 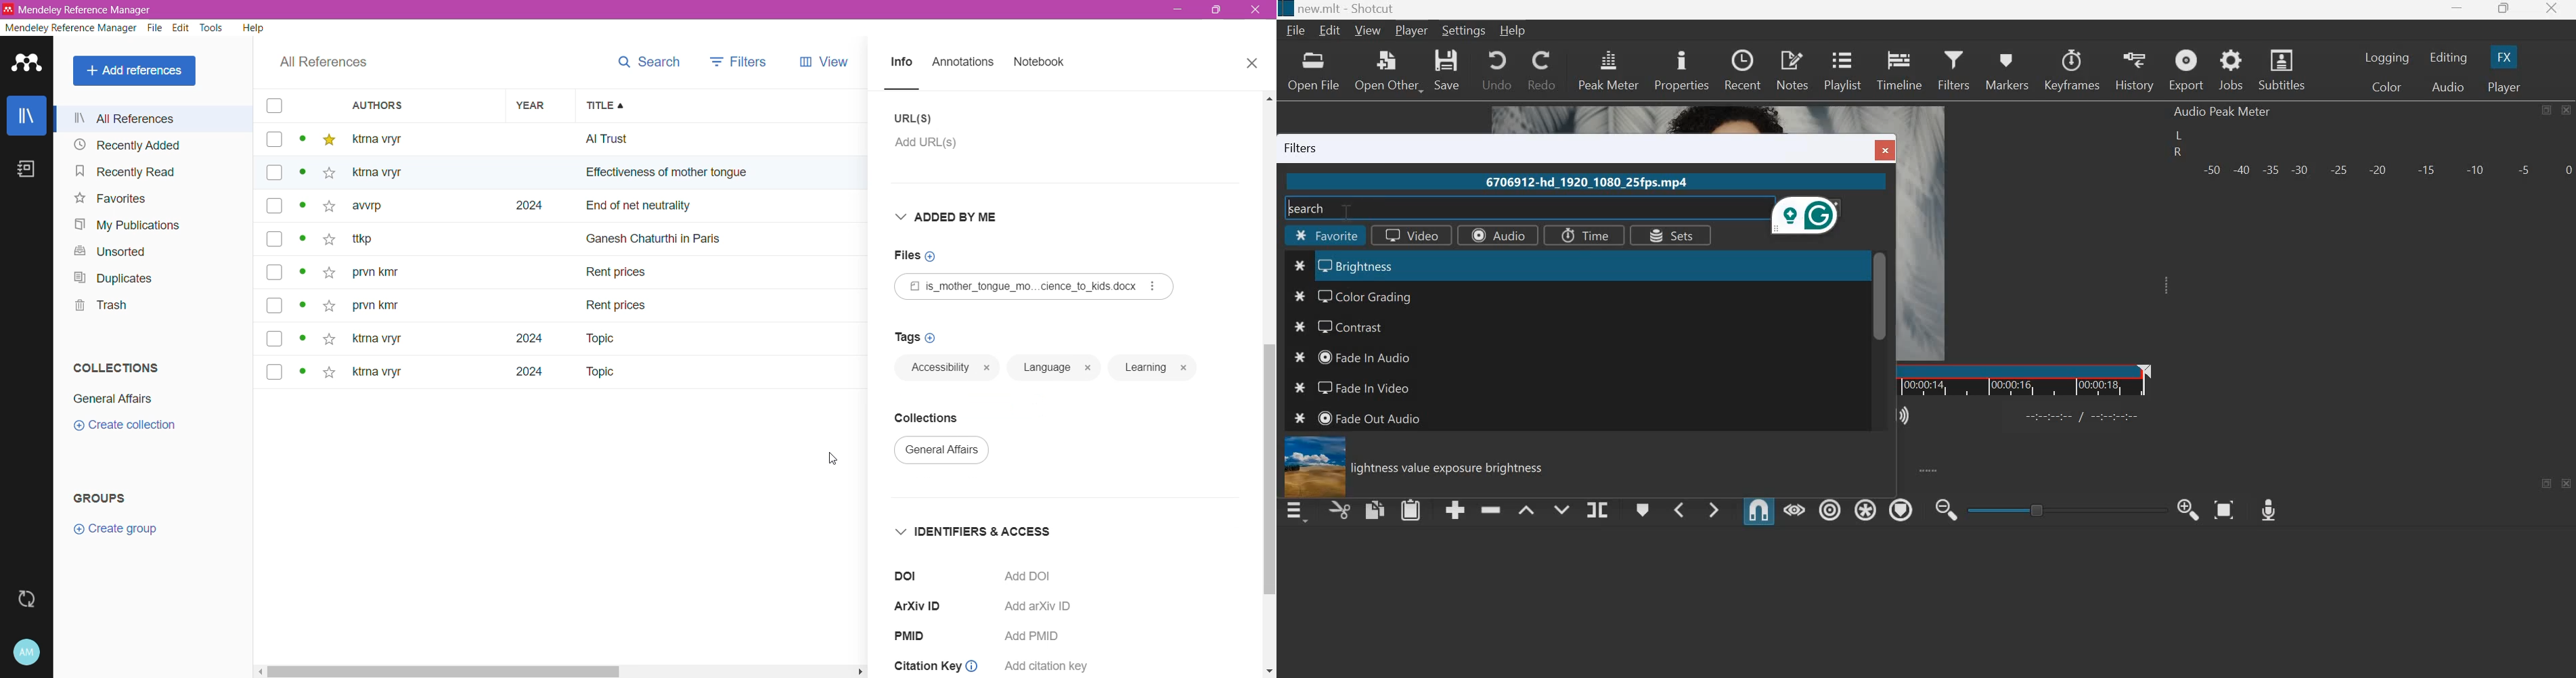 What do you see at coordinates (1371, 265) in the screenshot?
I see `Brightness` at bounding box center [1371, 265].